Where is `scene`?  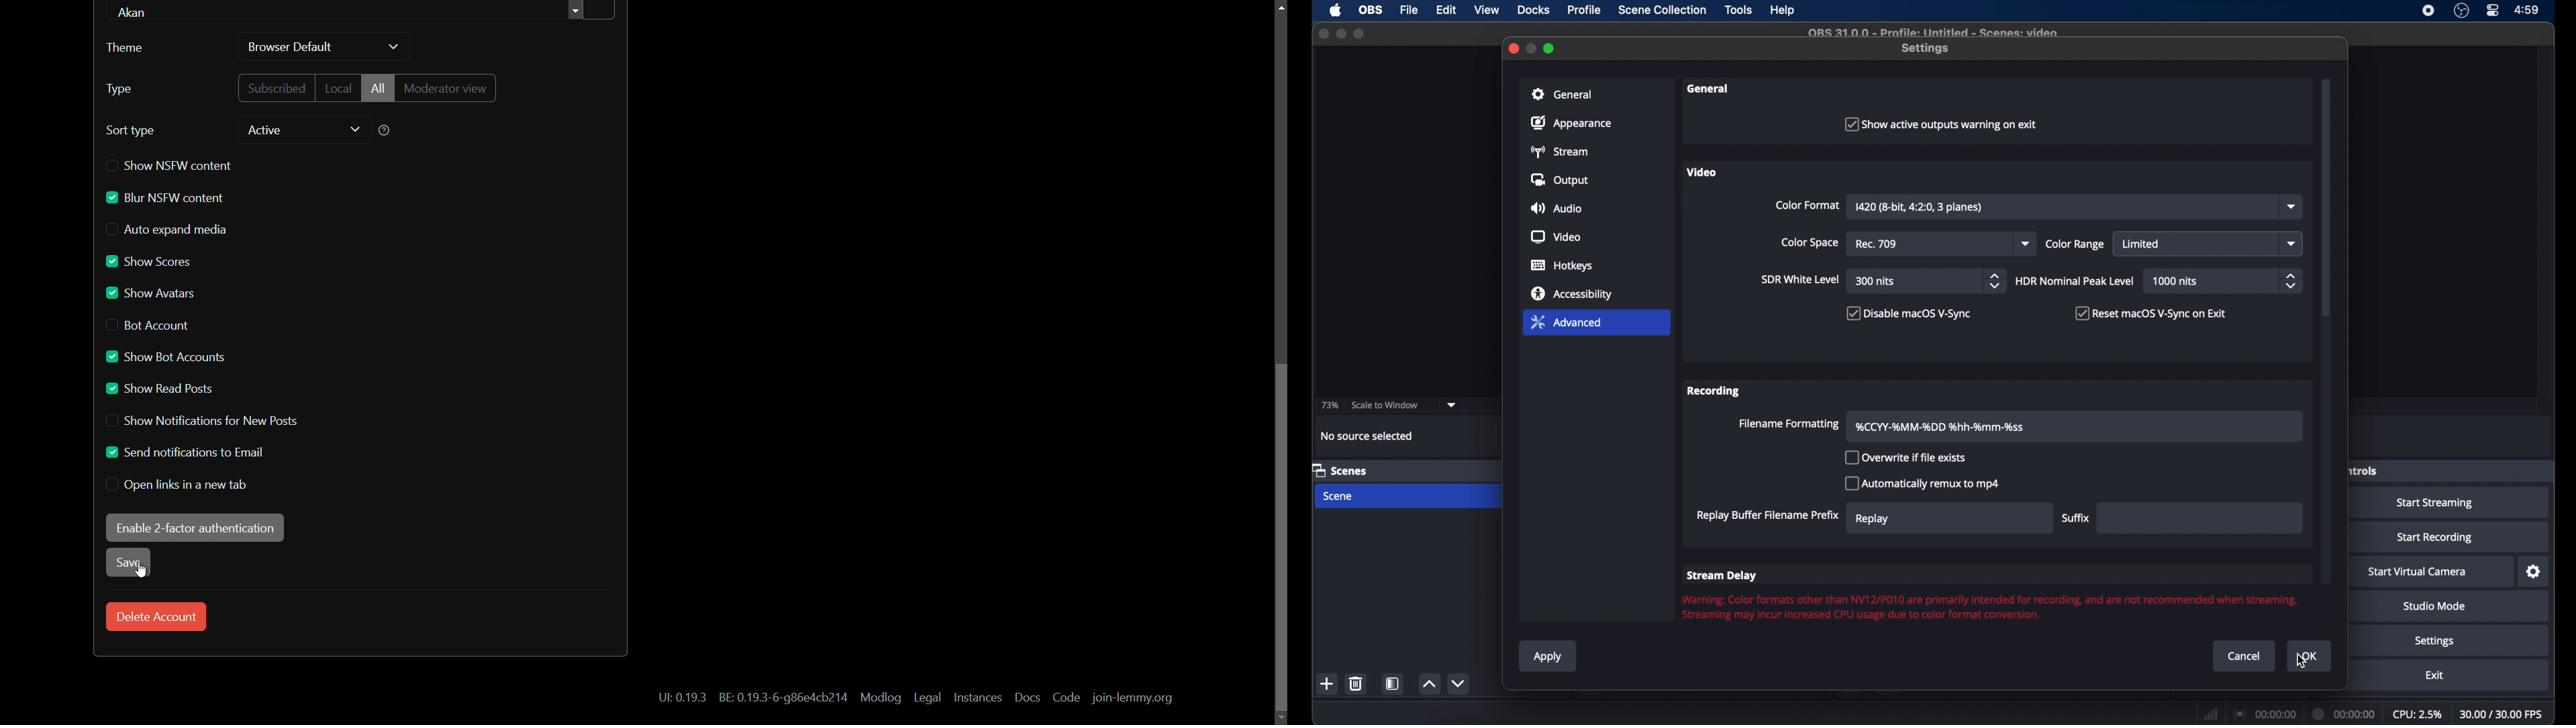 scene is located at coordinates (1338, 496).